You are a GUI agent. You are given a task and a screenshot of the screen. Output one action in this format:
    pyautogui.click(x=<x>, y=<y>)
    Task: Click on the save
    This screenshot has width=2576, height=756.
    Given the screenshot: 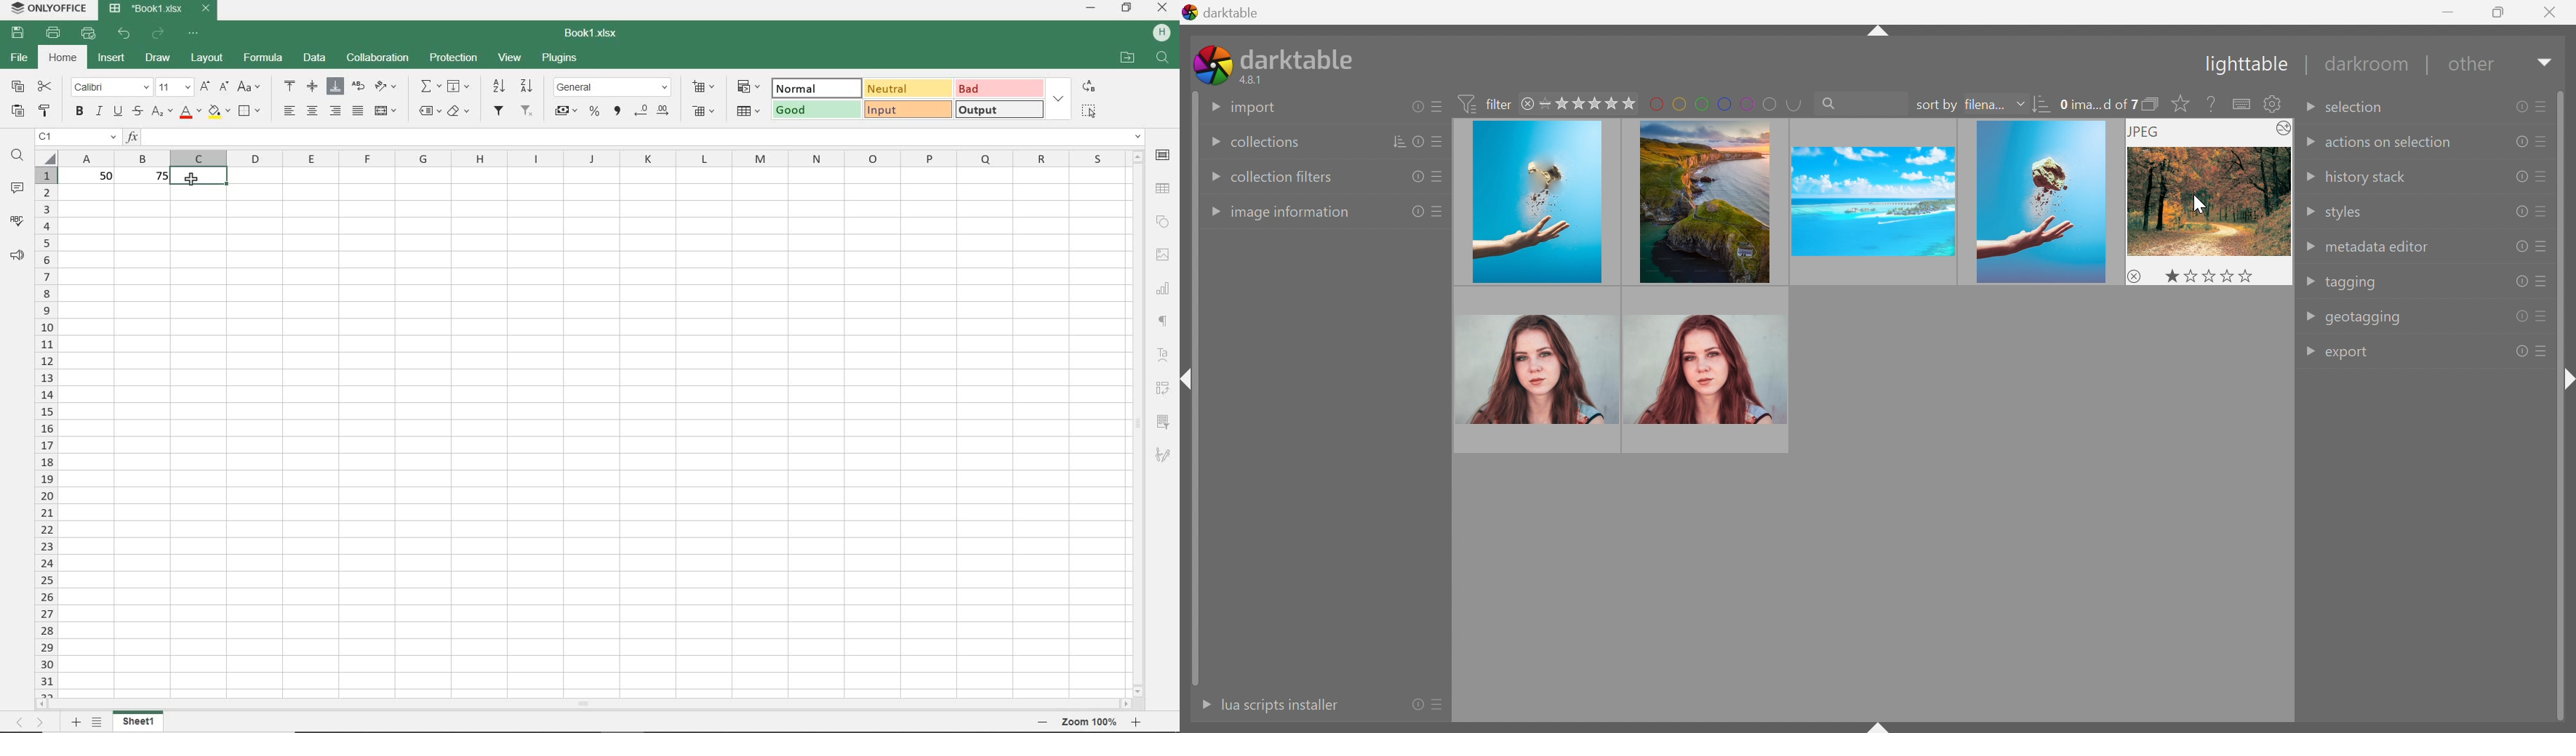 What is the action you would take?
    pyautogui.click(x=17, y=34)
    